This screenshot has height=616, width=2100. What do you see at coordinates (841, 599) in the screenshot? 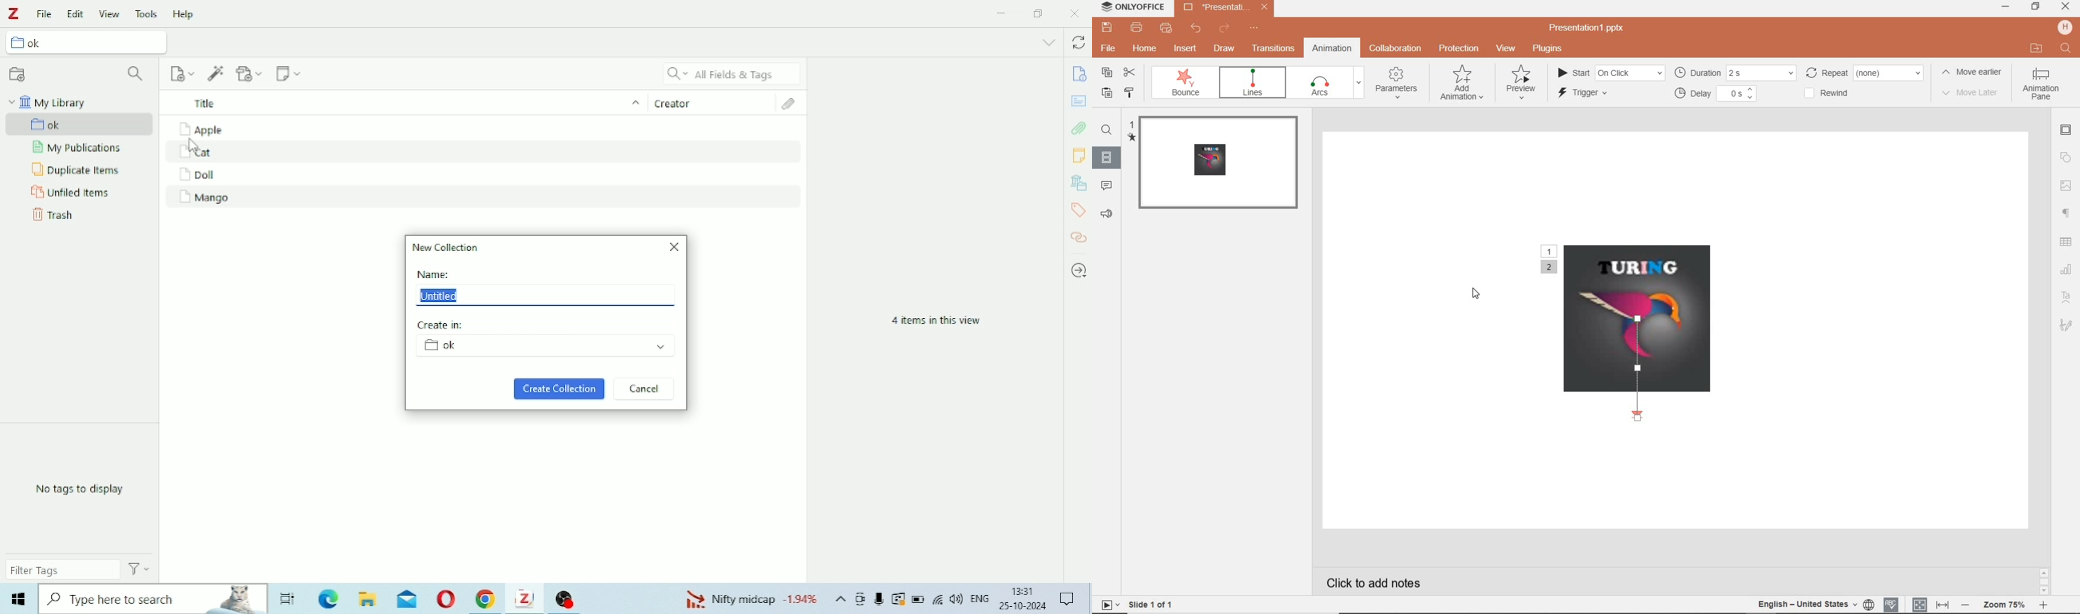
I see `Show hidden icons` at bounding box center [841, 599].